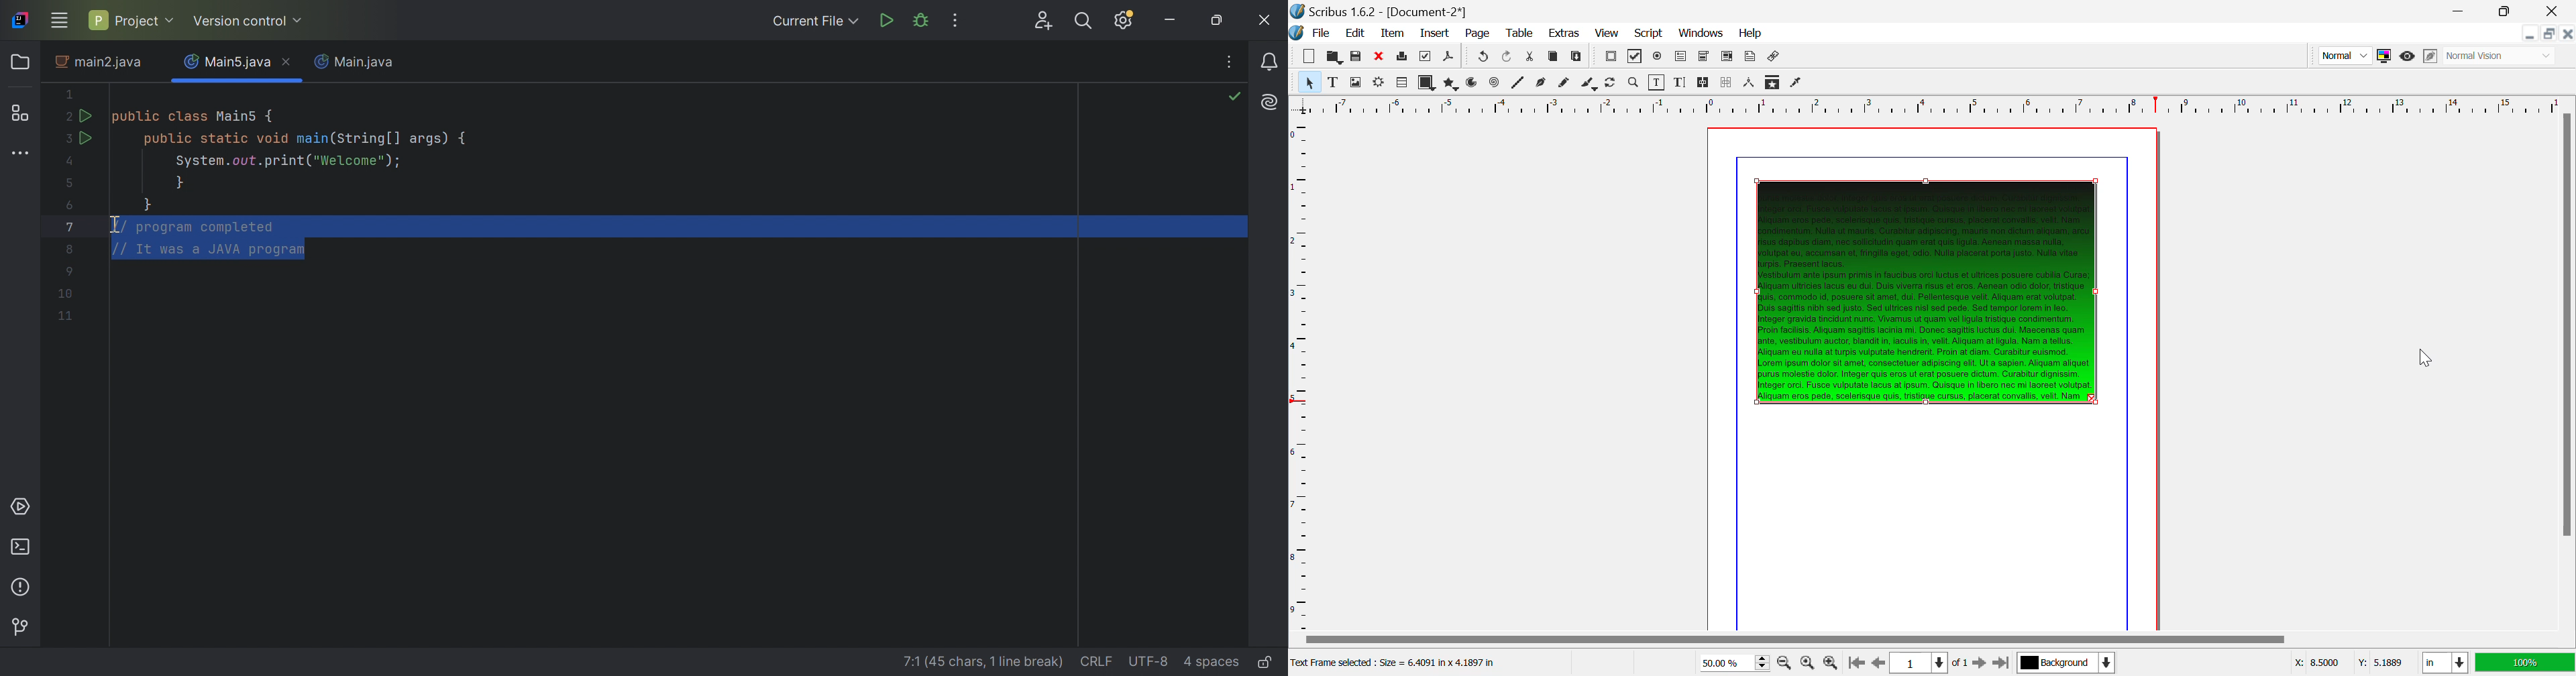  I want to click on Redo, so click(1481, 58).